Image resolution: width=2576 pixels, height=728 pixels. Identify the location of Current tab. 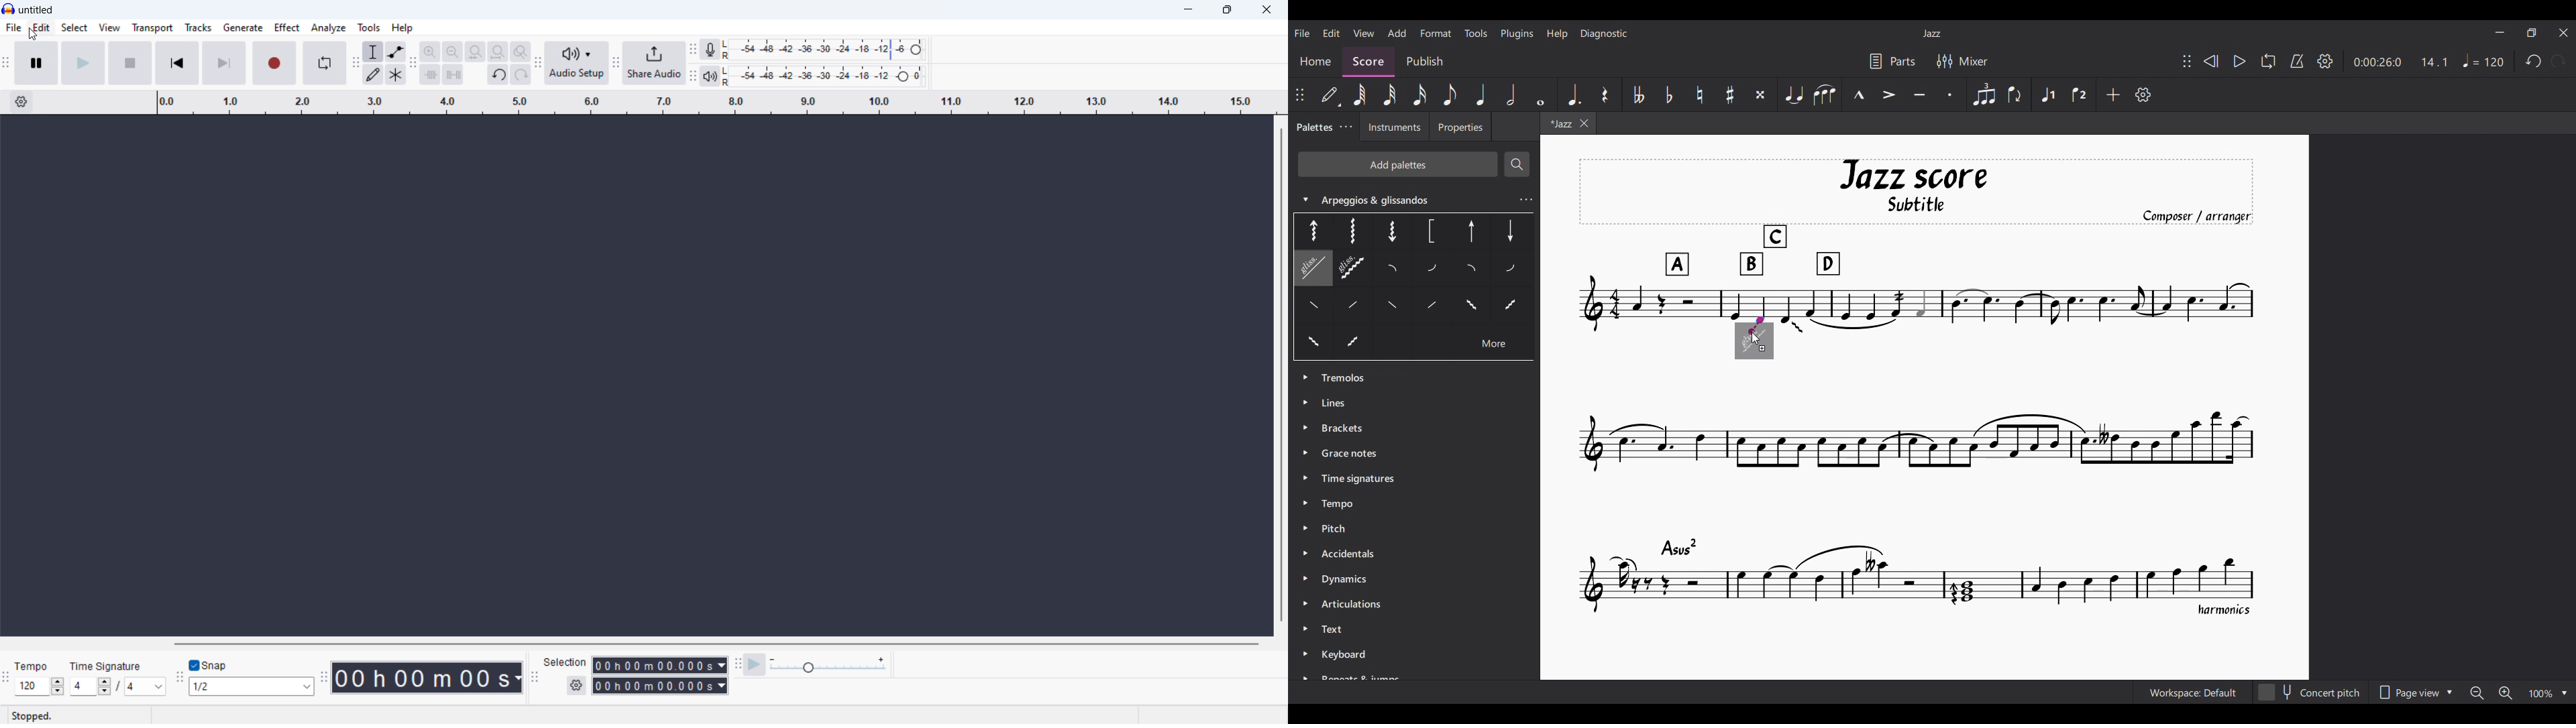
(1558, 125).